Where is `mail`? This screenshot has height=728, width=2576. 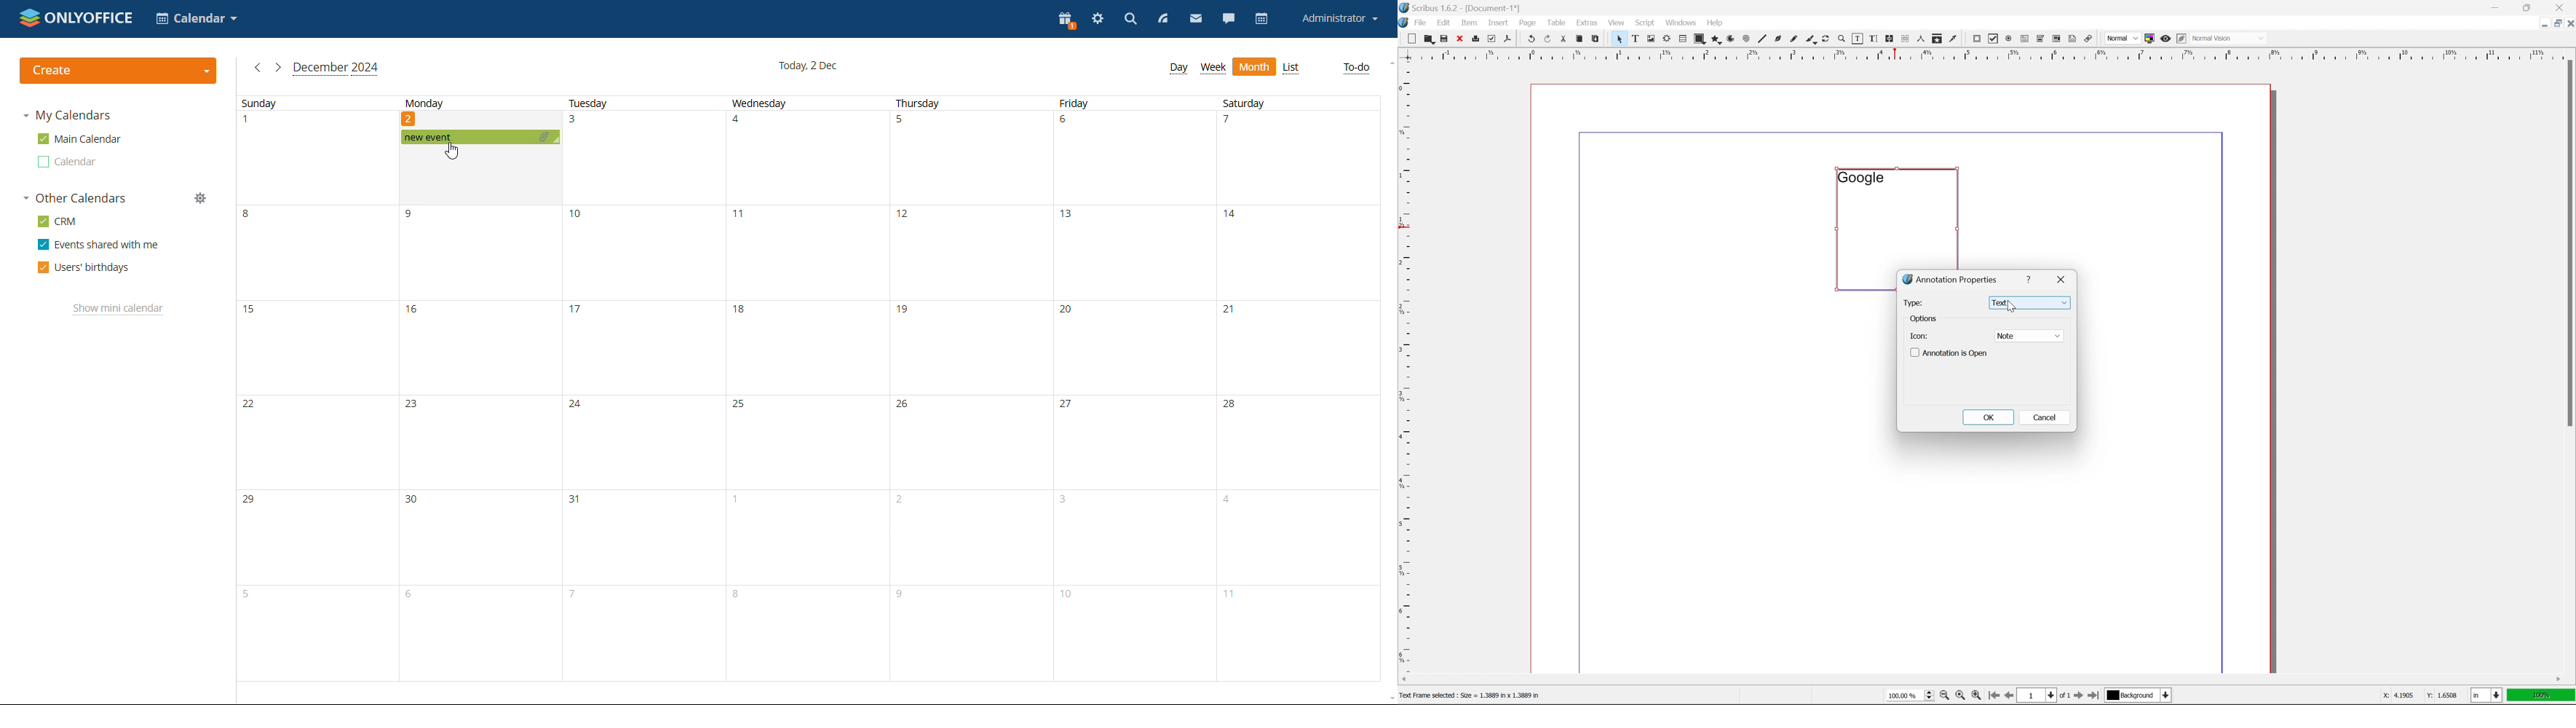 mail is located at coordinates (1196, 18).